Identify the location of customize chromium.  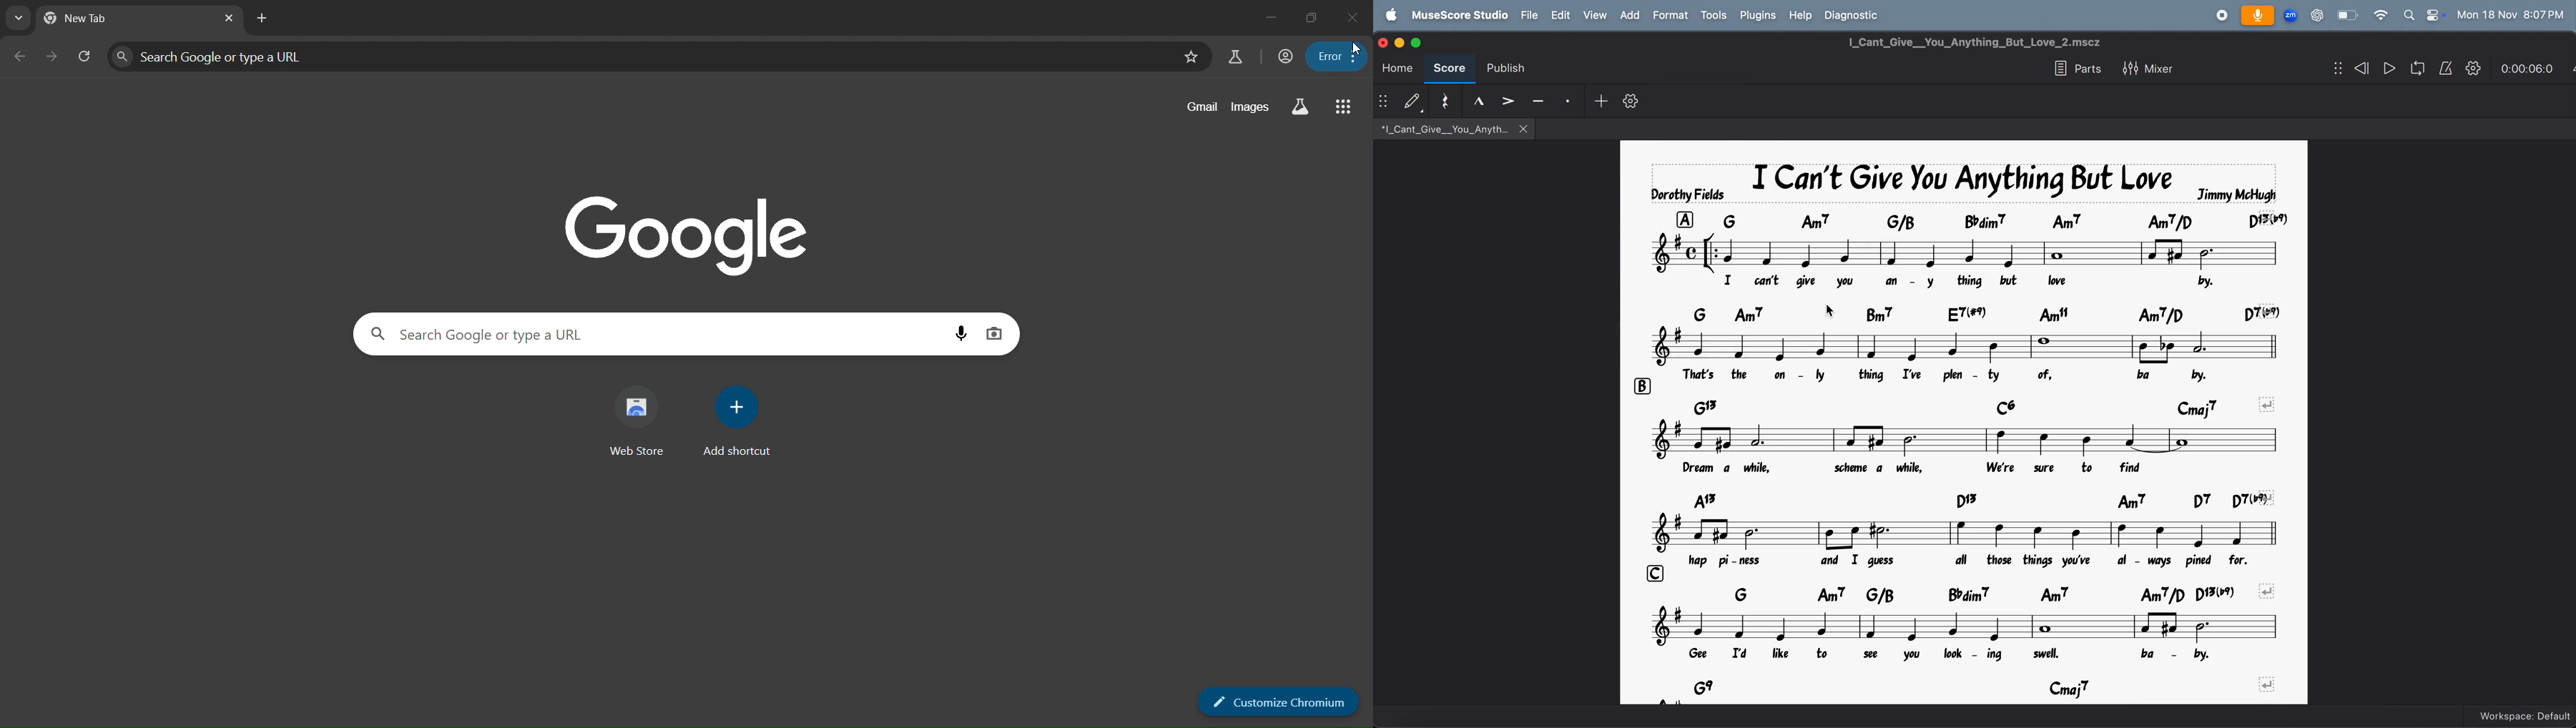
(1282, 700).